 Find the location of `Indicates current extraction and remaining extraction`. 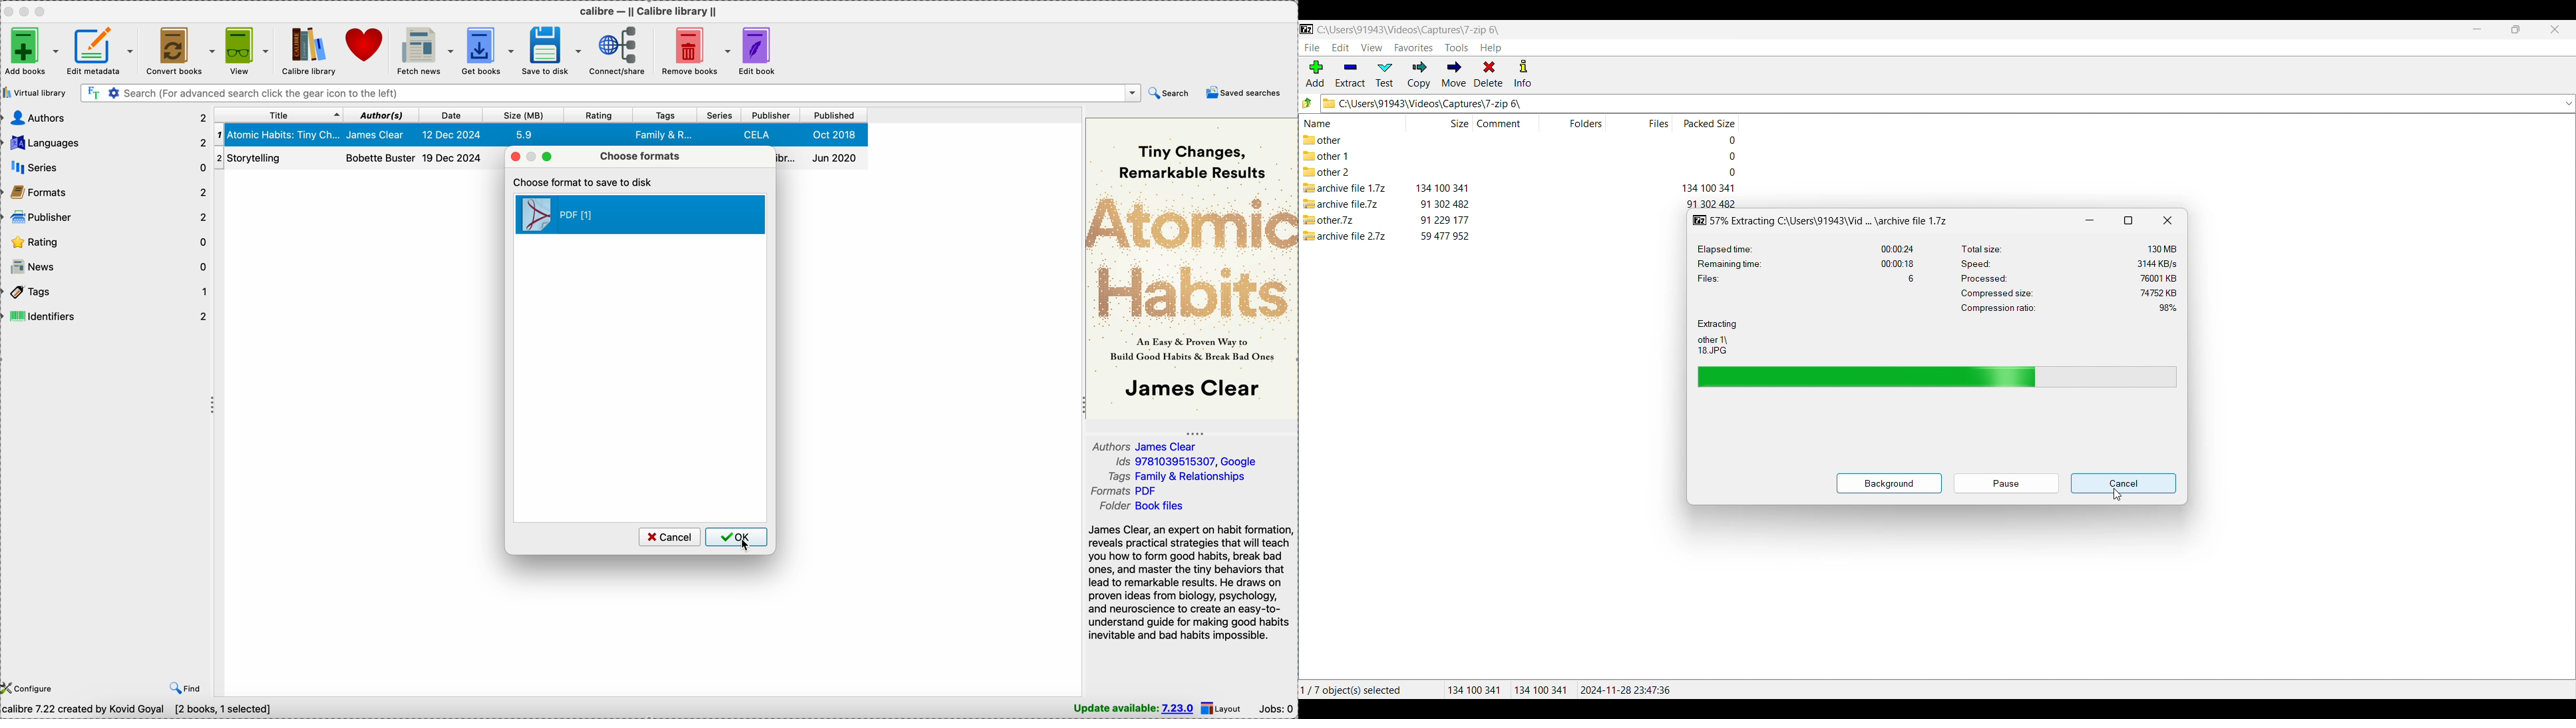

Indicates current extraction and remaining extraction is located at coordinates (1938, 376).